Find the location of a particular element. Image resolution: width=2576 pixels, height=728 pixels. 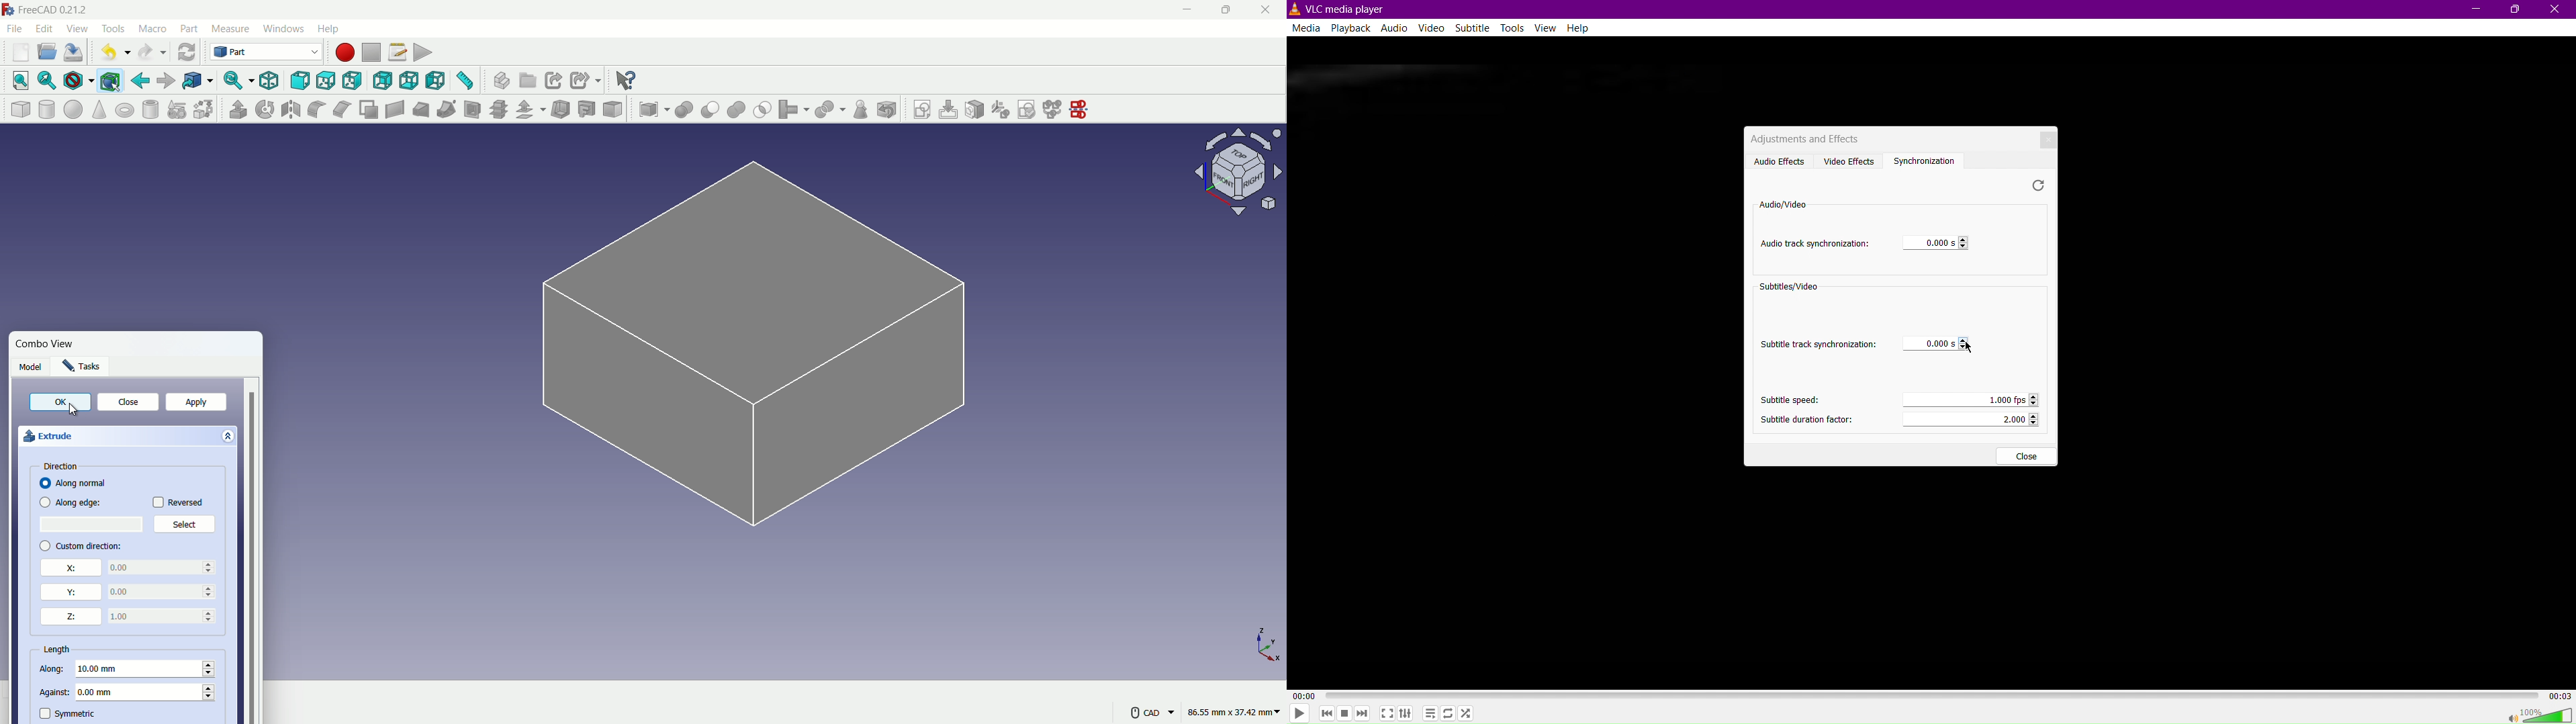

86.55 mm, 37.42 mm is located at coordinates (1235, 711).